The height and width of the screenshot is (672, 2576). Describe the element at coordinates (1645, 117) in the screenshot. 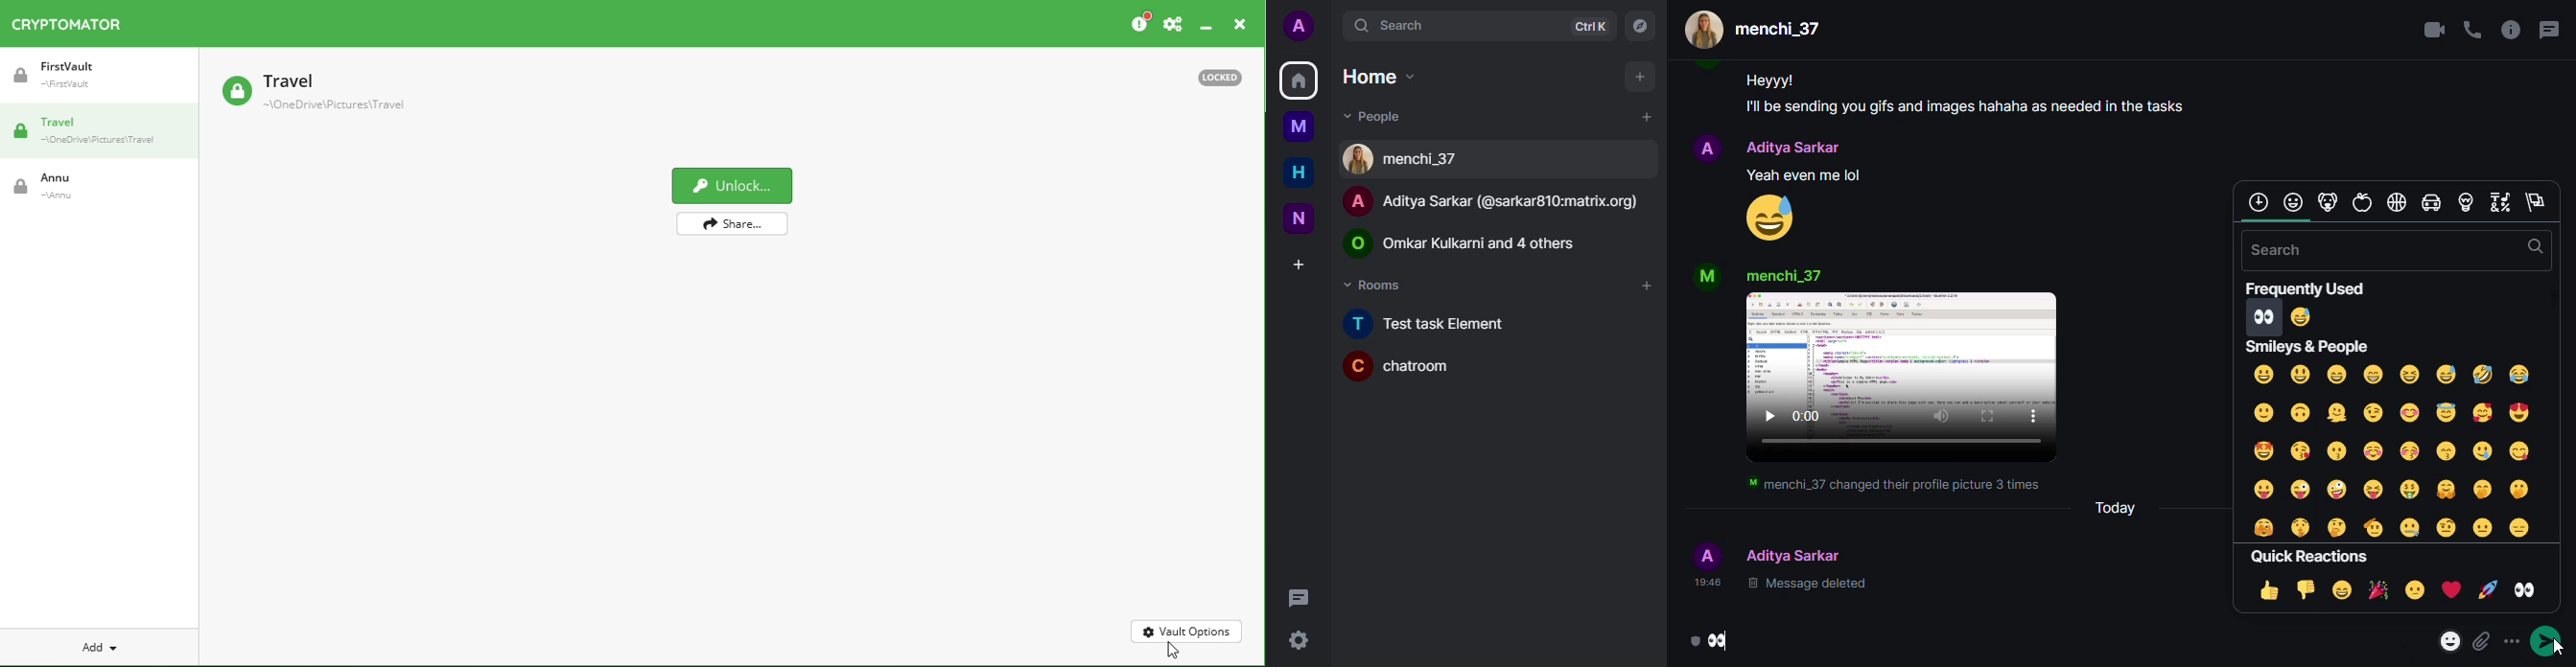

I see `add` at that location.